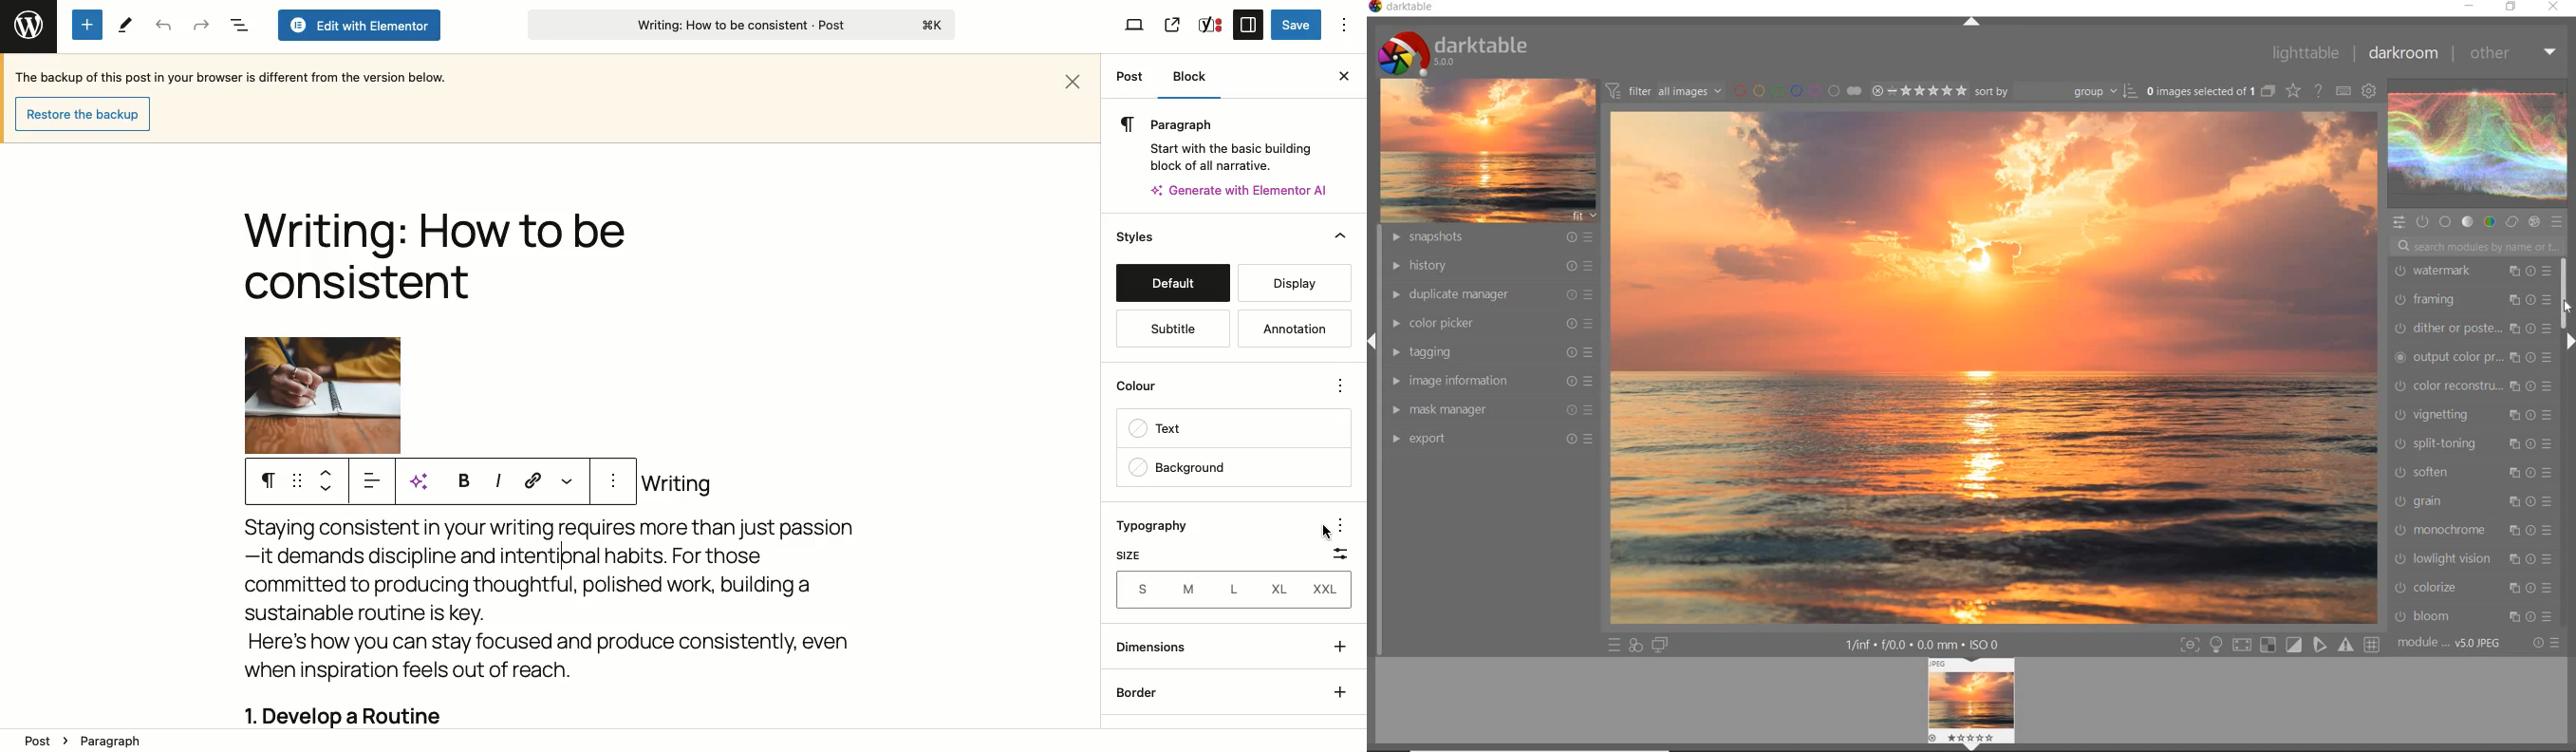 This screenshot has width=2576, height=756. What do you see at coordinates (533, 479) in the screenshot?
I see `Link` at bounding box center [533, 479].